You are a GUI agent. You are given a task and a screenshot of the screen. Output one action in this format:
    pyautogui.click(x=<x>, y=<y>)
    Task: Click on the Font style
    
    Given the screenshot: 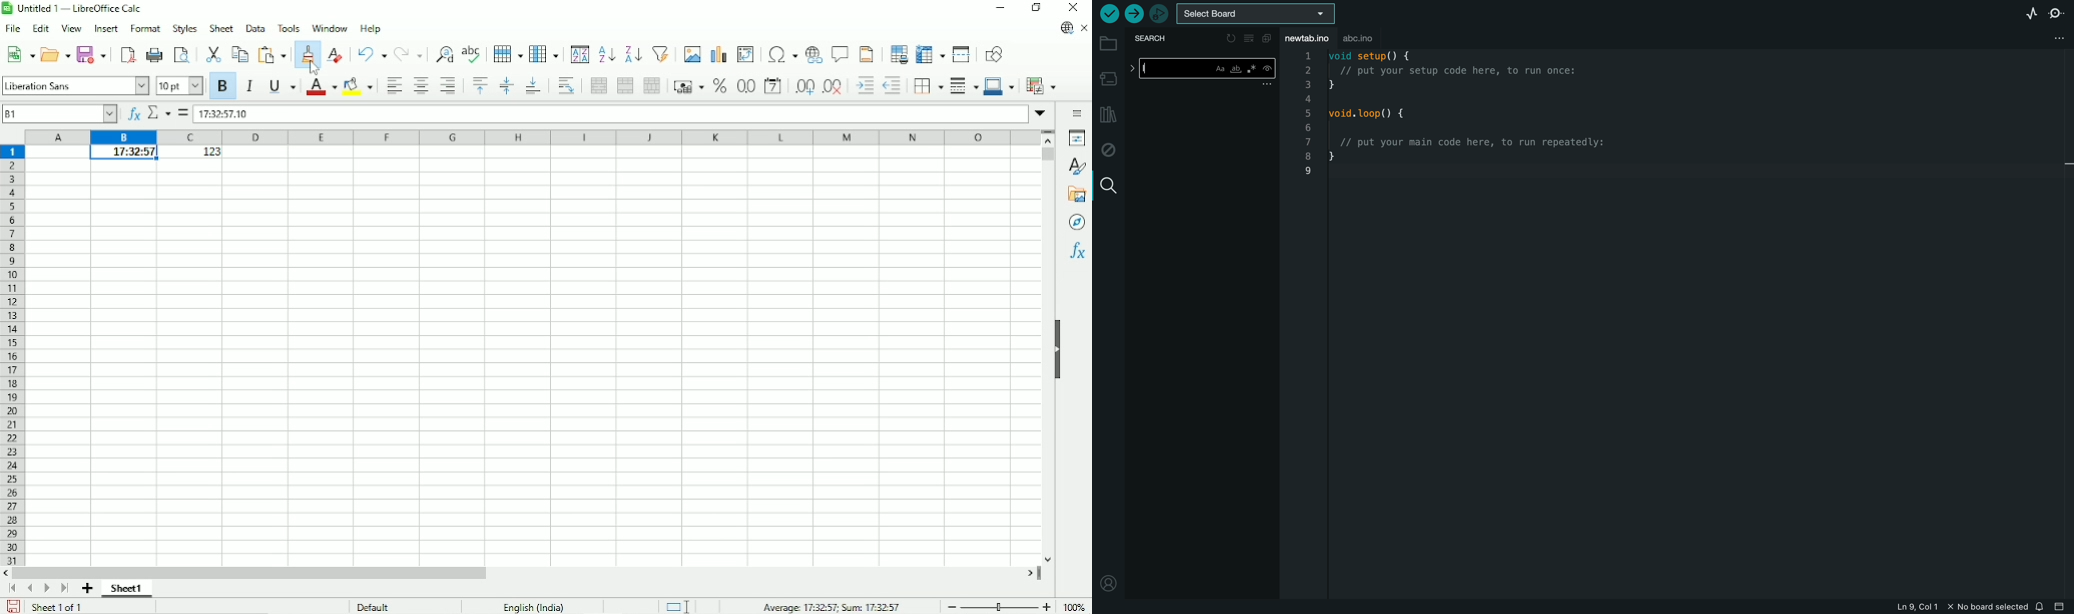 What is the action you would take?
    pyautogui.click(x=76, y=85)
    